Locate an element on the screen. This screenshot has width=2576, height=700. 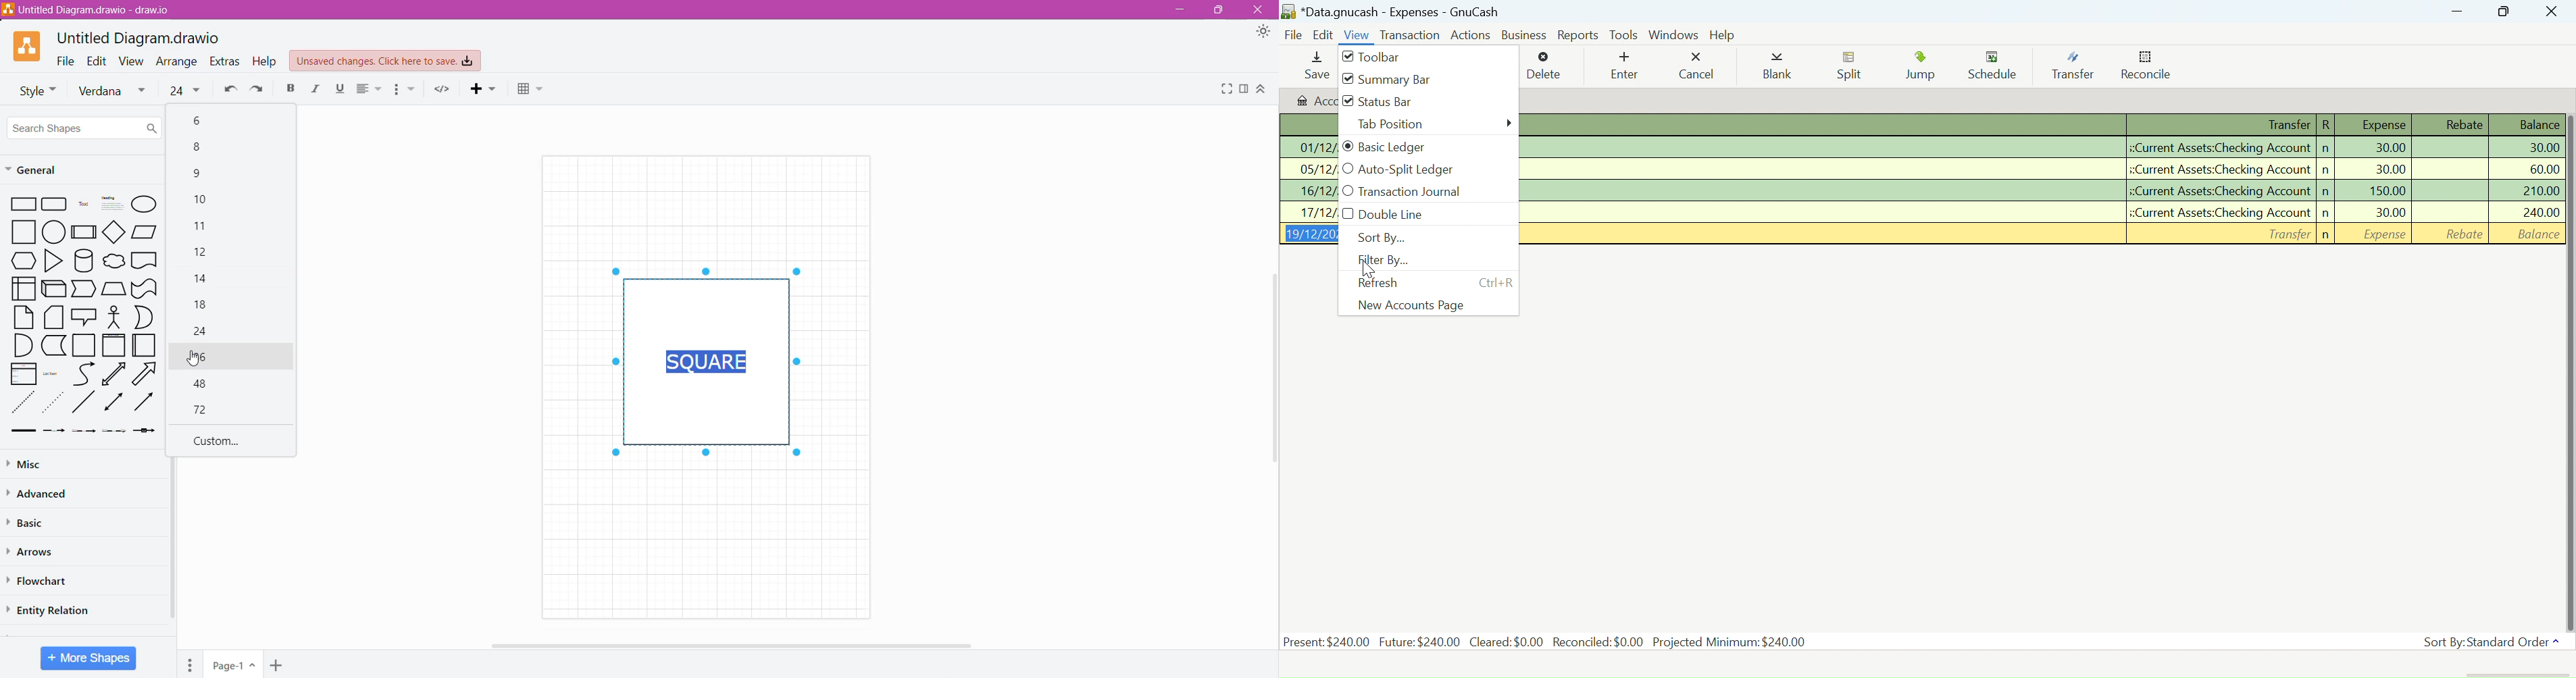
Upward Arrow  is located at coordinates (115, 374).